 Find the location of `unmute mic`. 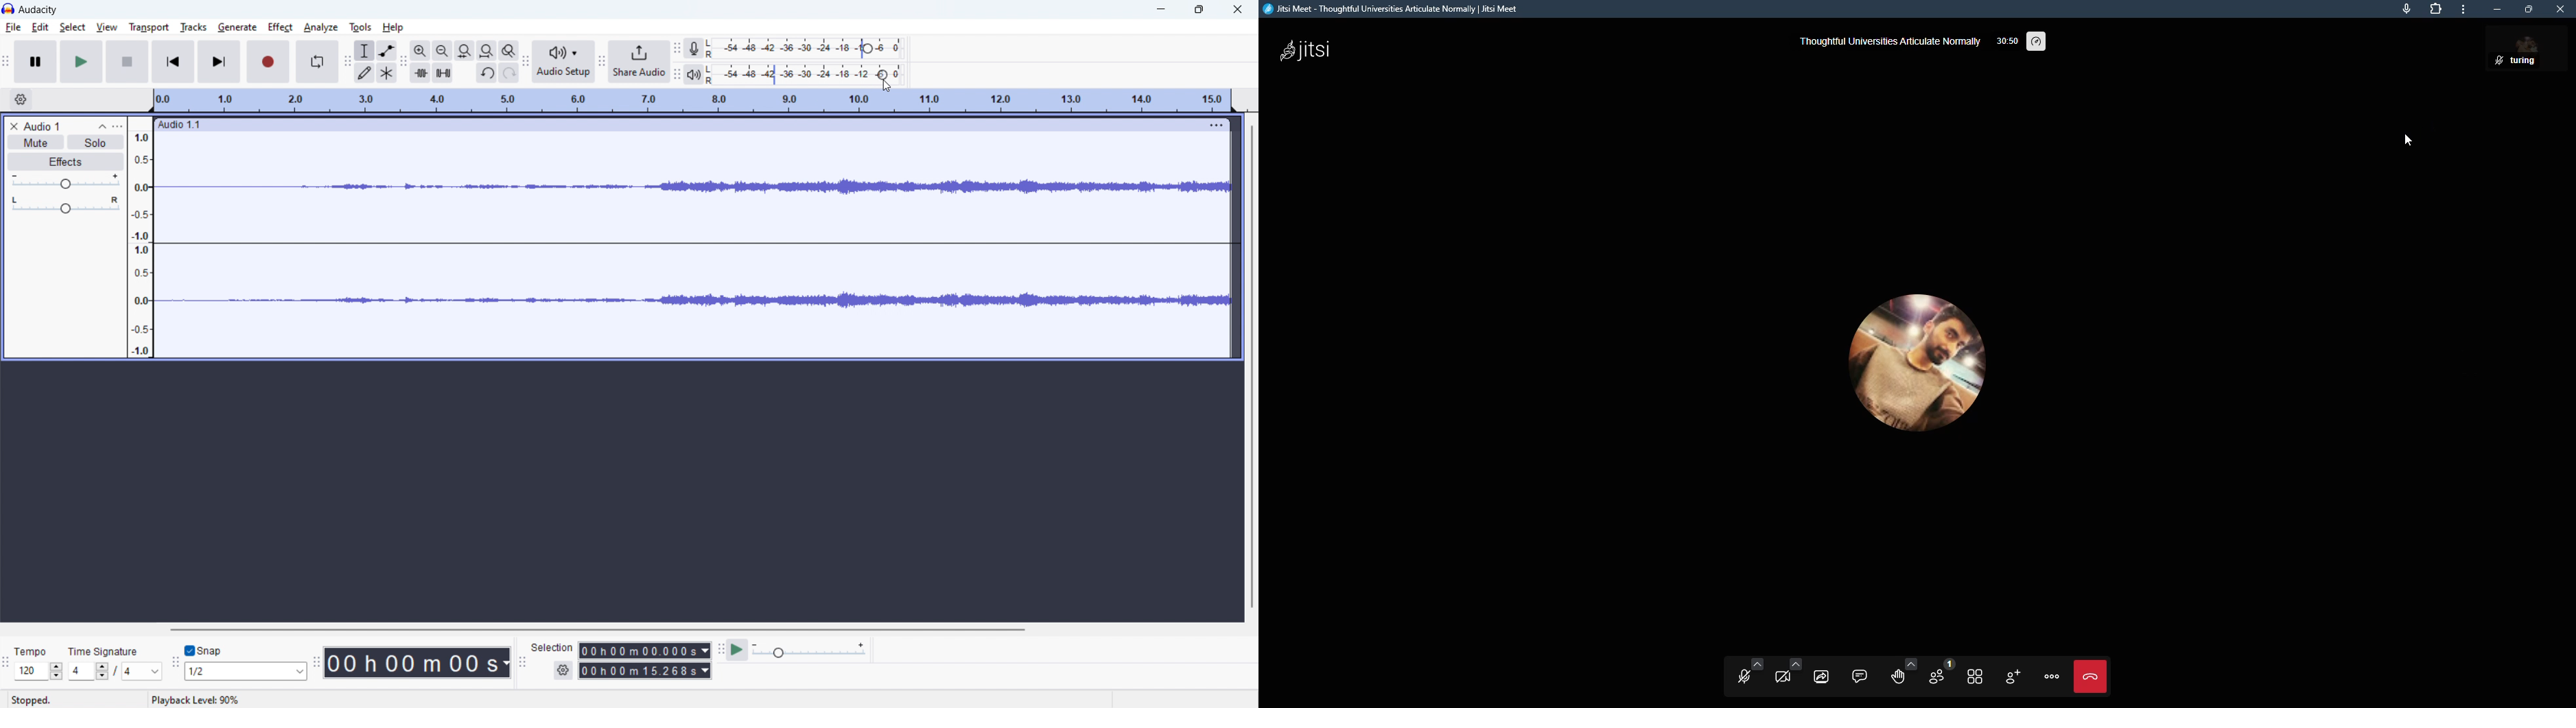

unmute mic is located at coordinates (1742, 675).